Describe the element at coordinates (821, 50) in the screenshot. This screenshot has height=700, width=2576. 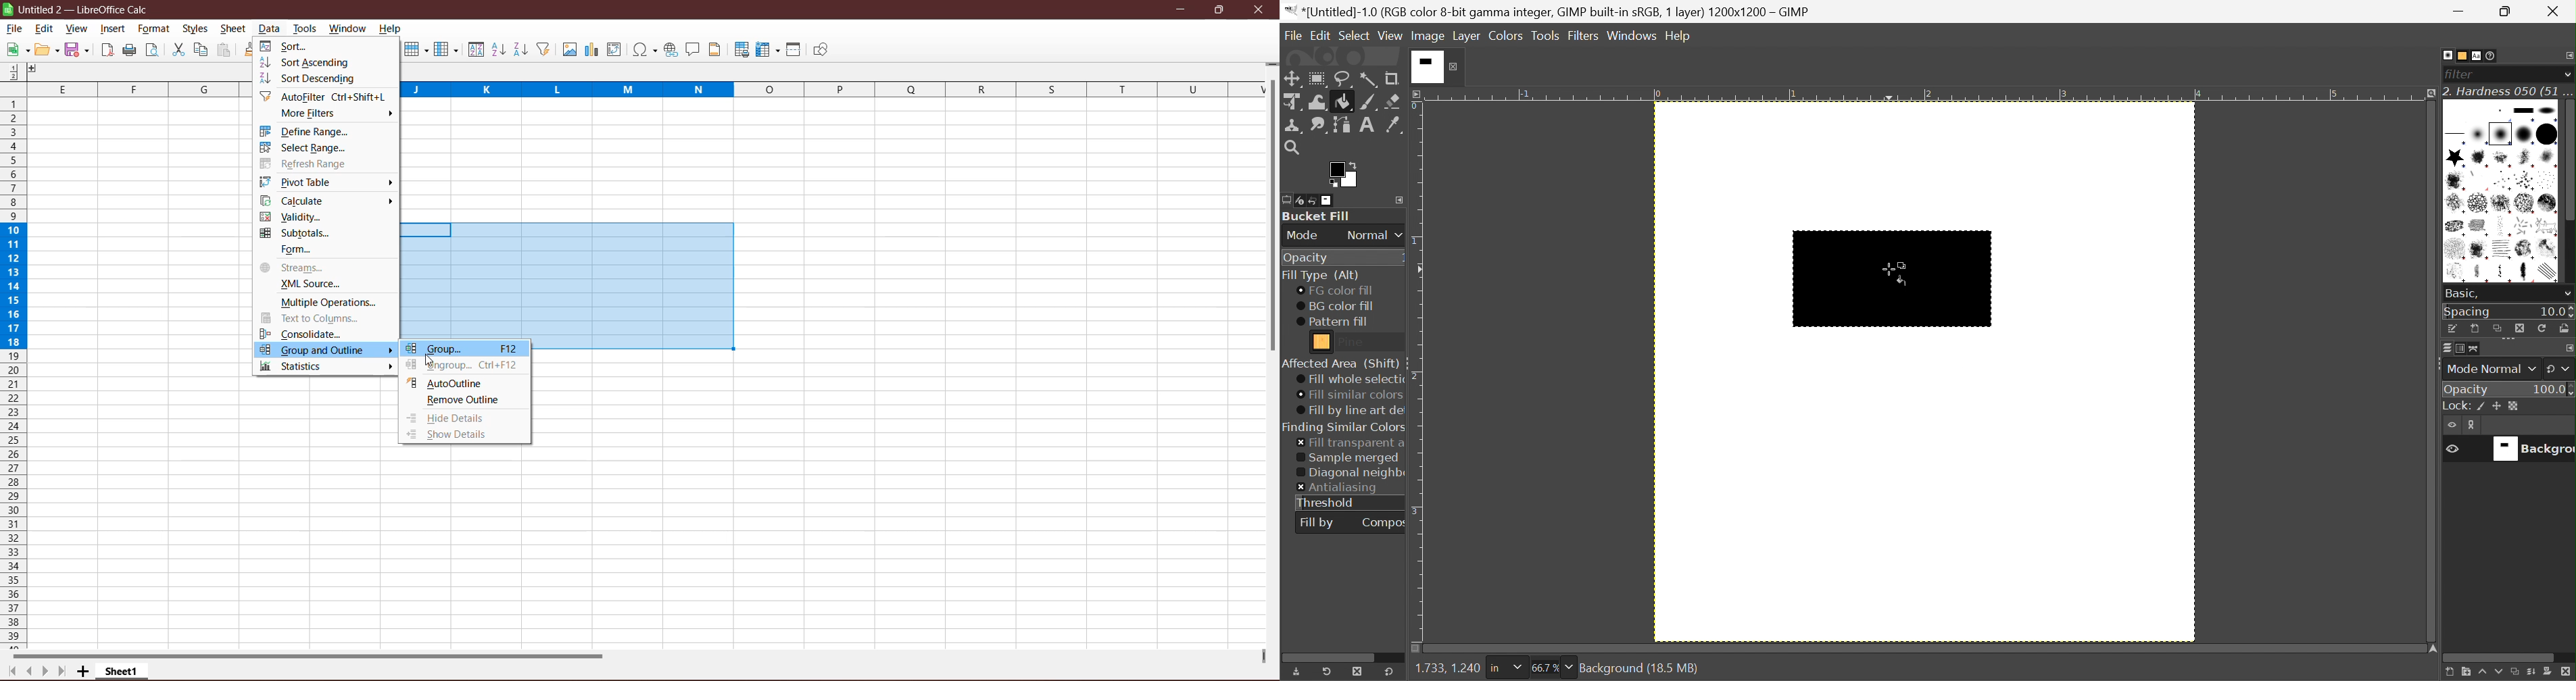
I see `Show Draw Functions` at that location.